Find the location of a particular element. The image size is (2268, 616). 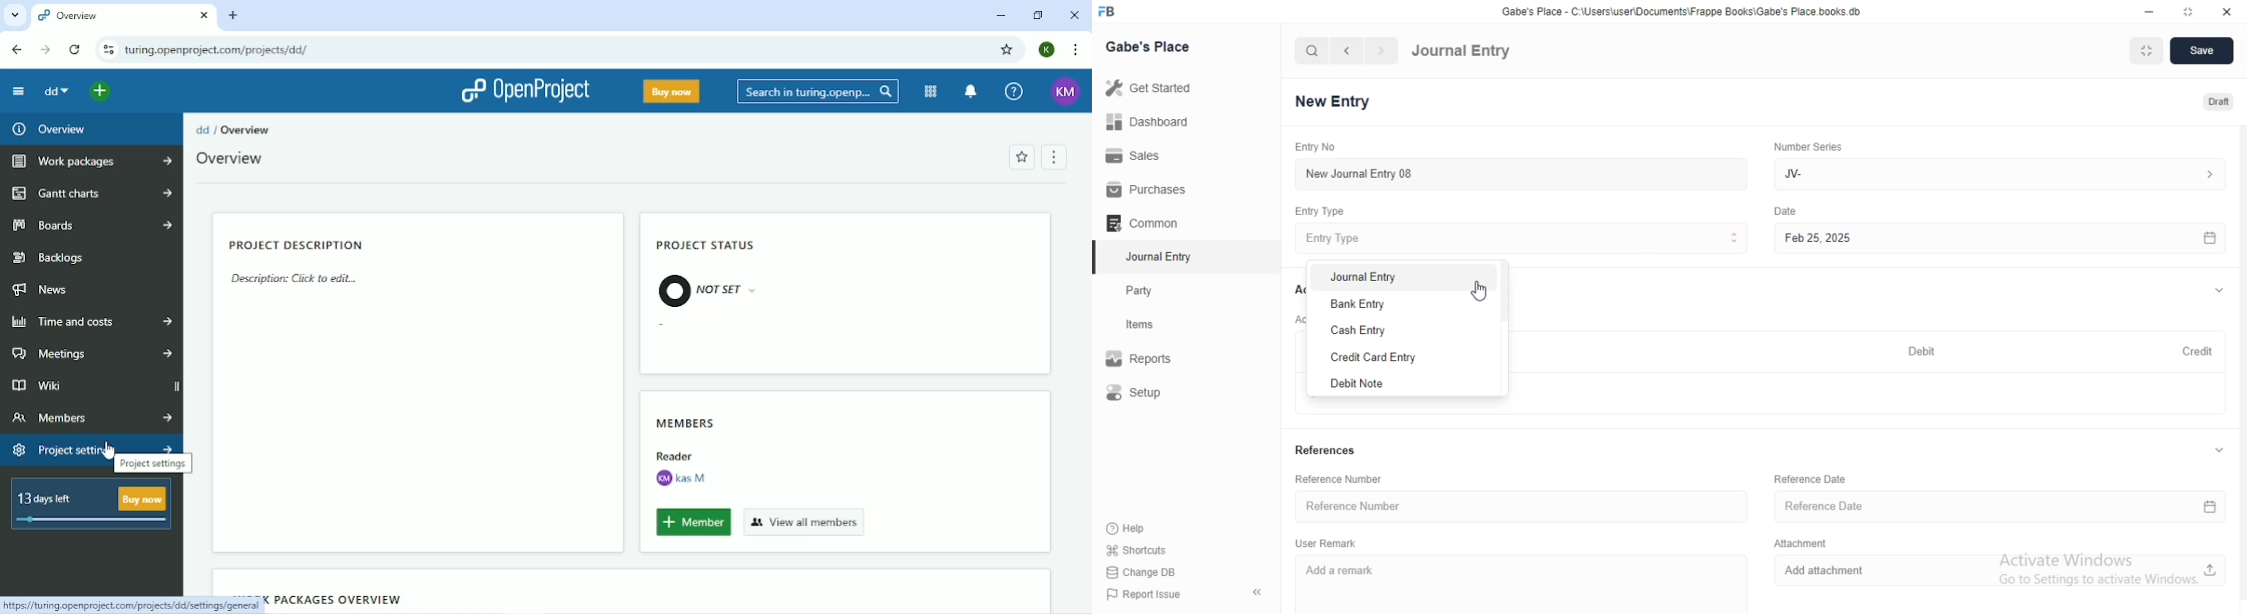

Project settings is located at coordinates (153, 462).